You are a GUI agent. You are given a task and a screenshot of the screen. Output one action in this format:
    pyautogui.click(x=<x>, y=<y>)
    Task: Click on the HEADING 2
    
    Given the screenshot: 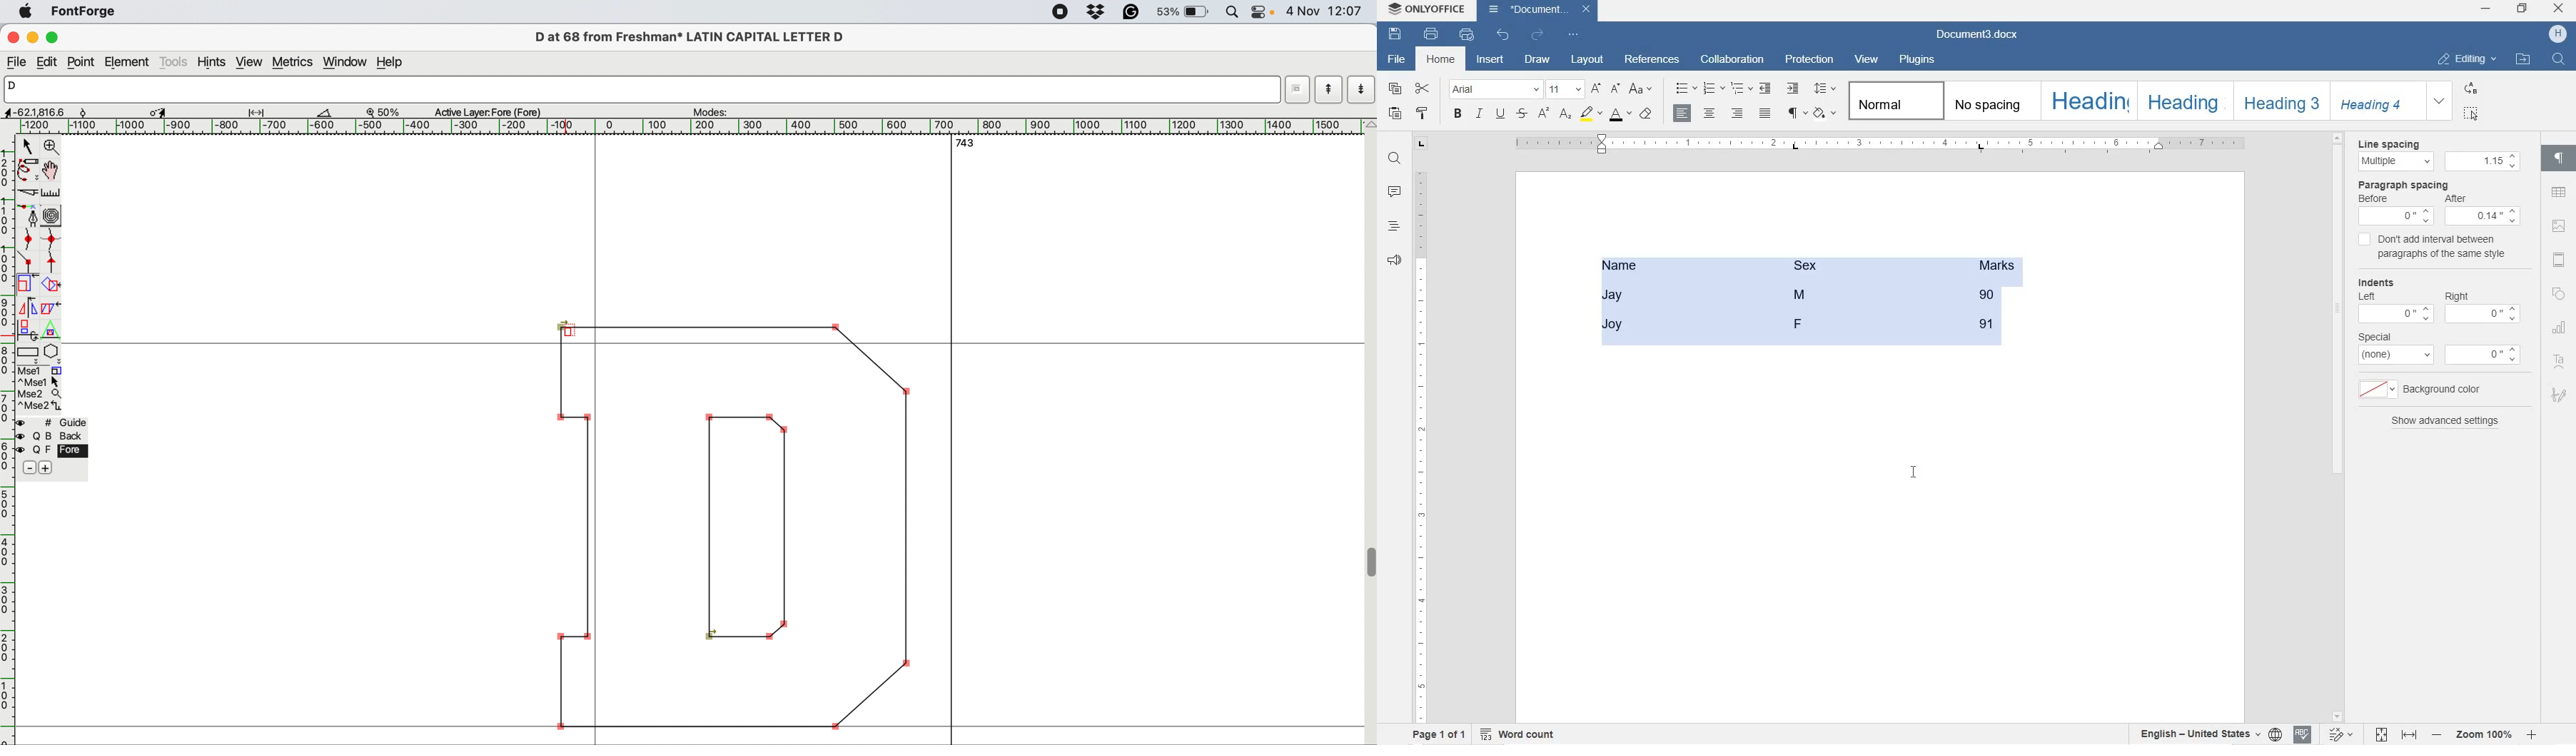 What is the action you would take?
    pyautogui.click(x=2183, y=101)
    